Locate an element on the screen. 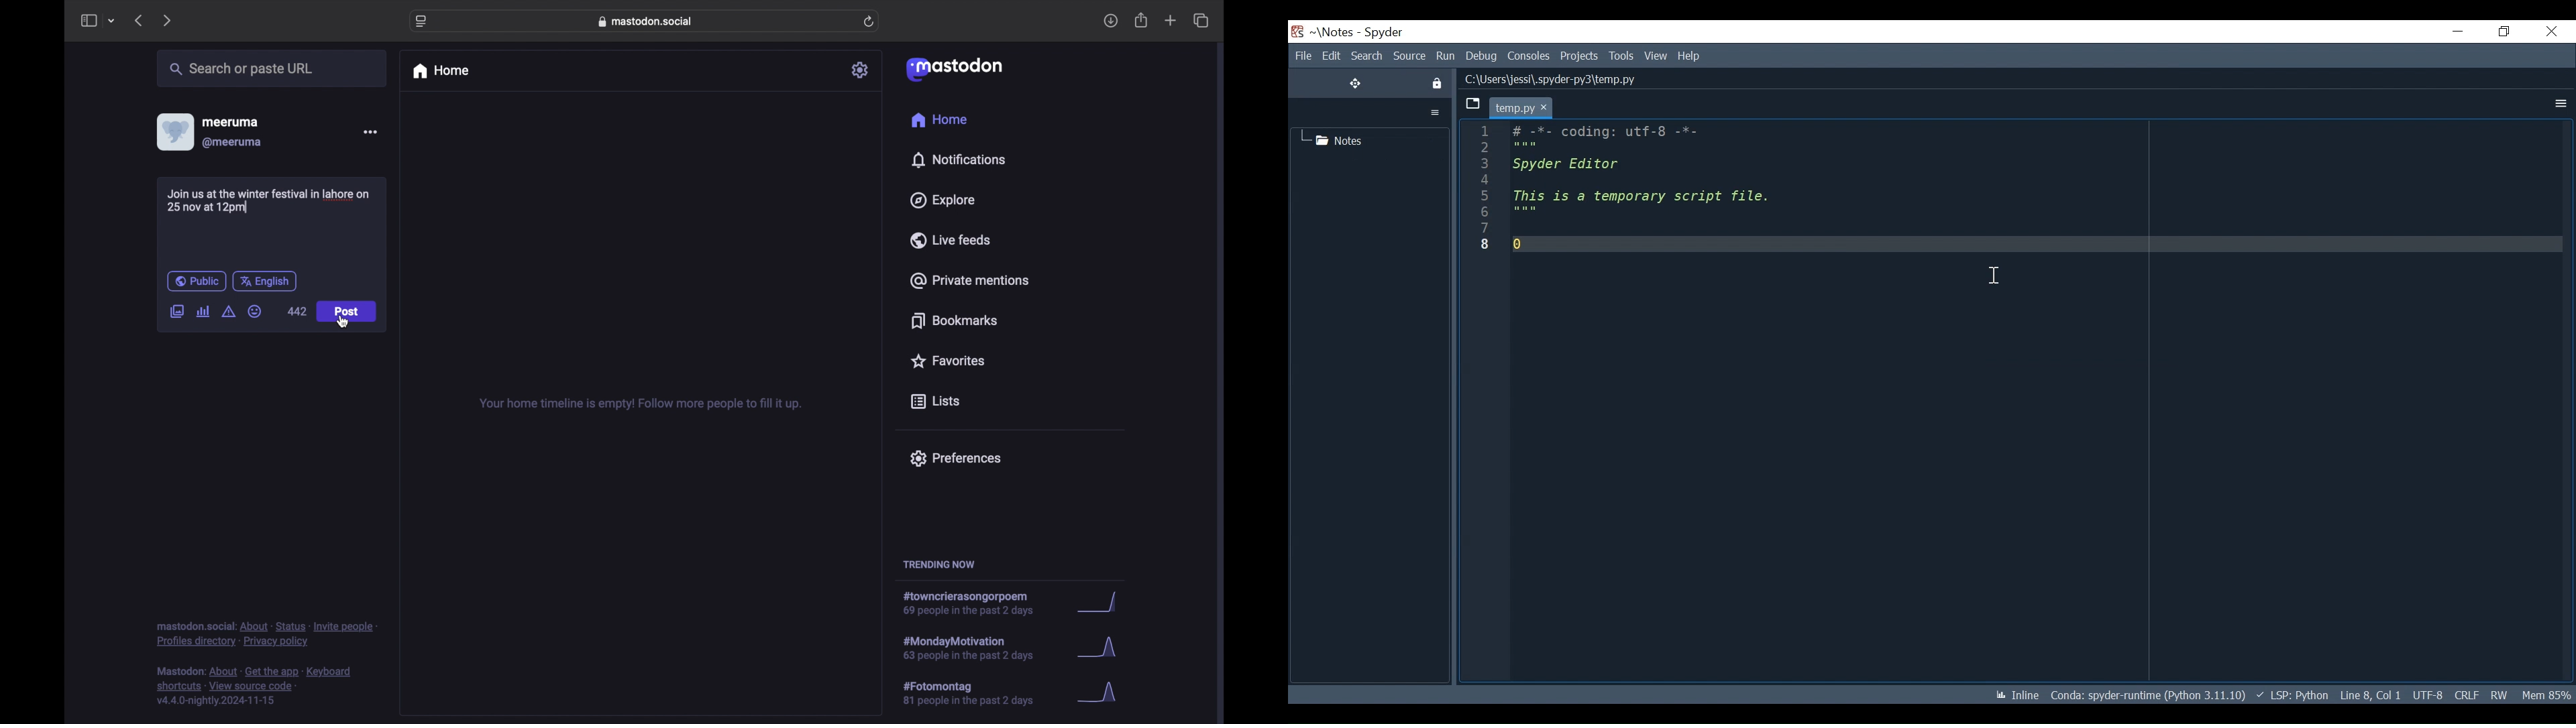 This screenshot has width=2576, height=728. UTF-8 is located at coordinates (2426, 696).